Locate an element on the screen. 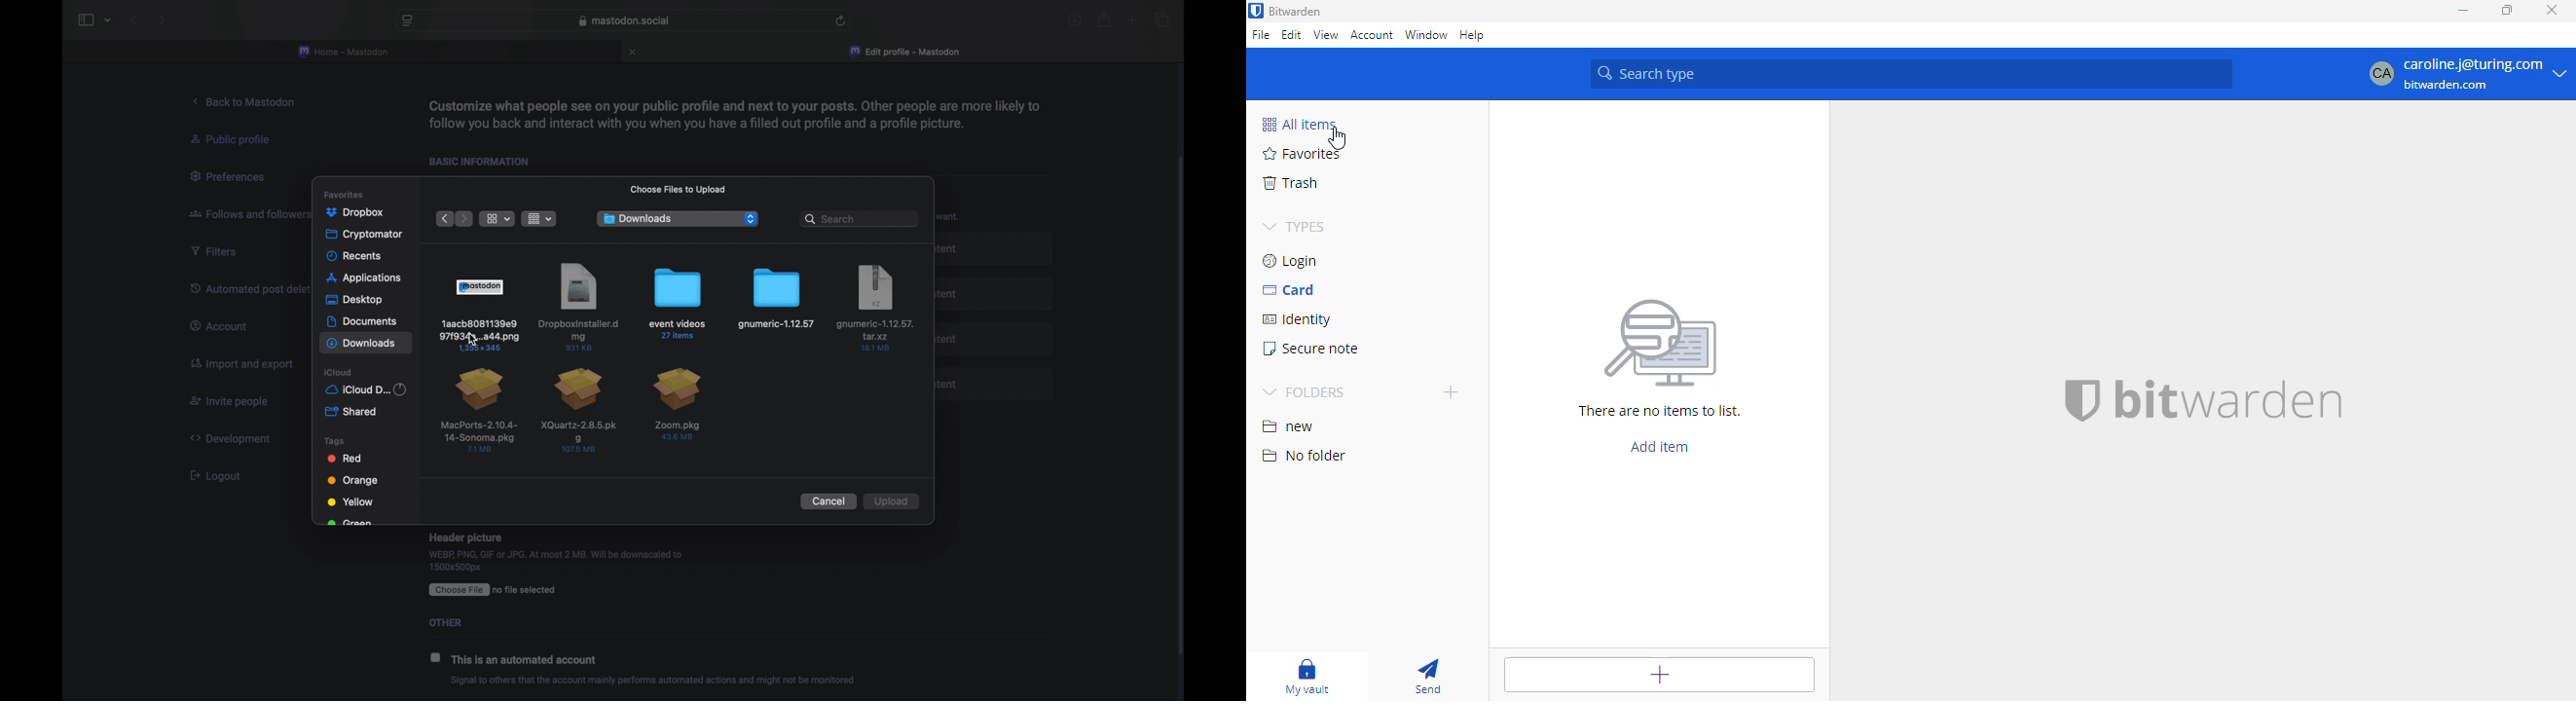 This screenshot has width=2576, height=728. edit profile - mastodon is located at coordinates (907, 52).